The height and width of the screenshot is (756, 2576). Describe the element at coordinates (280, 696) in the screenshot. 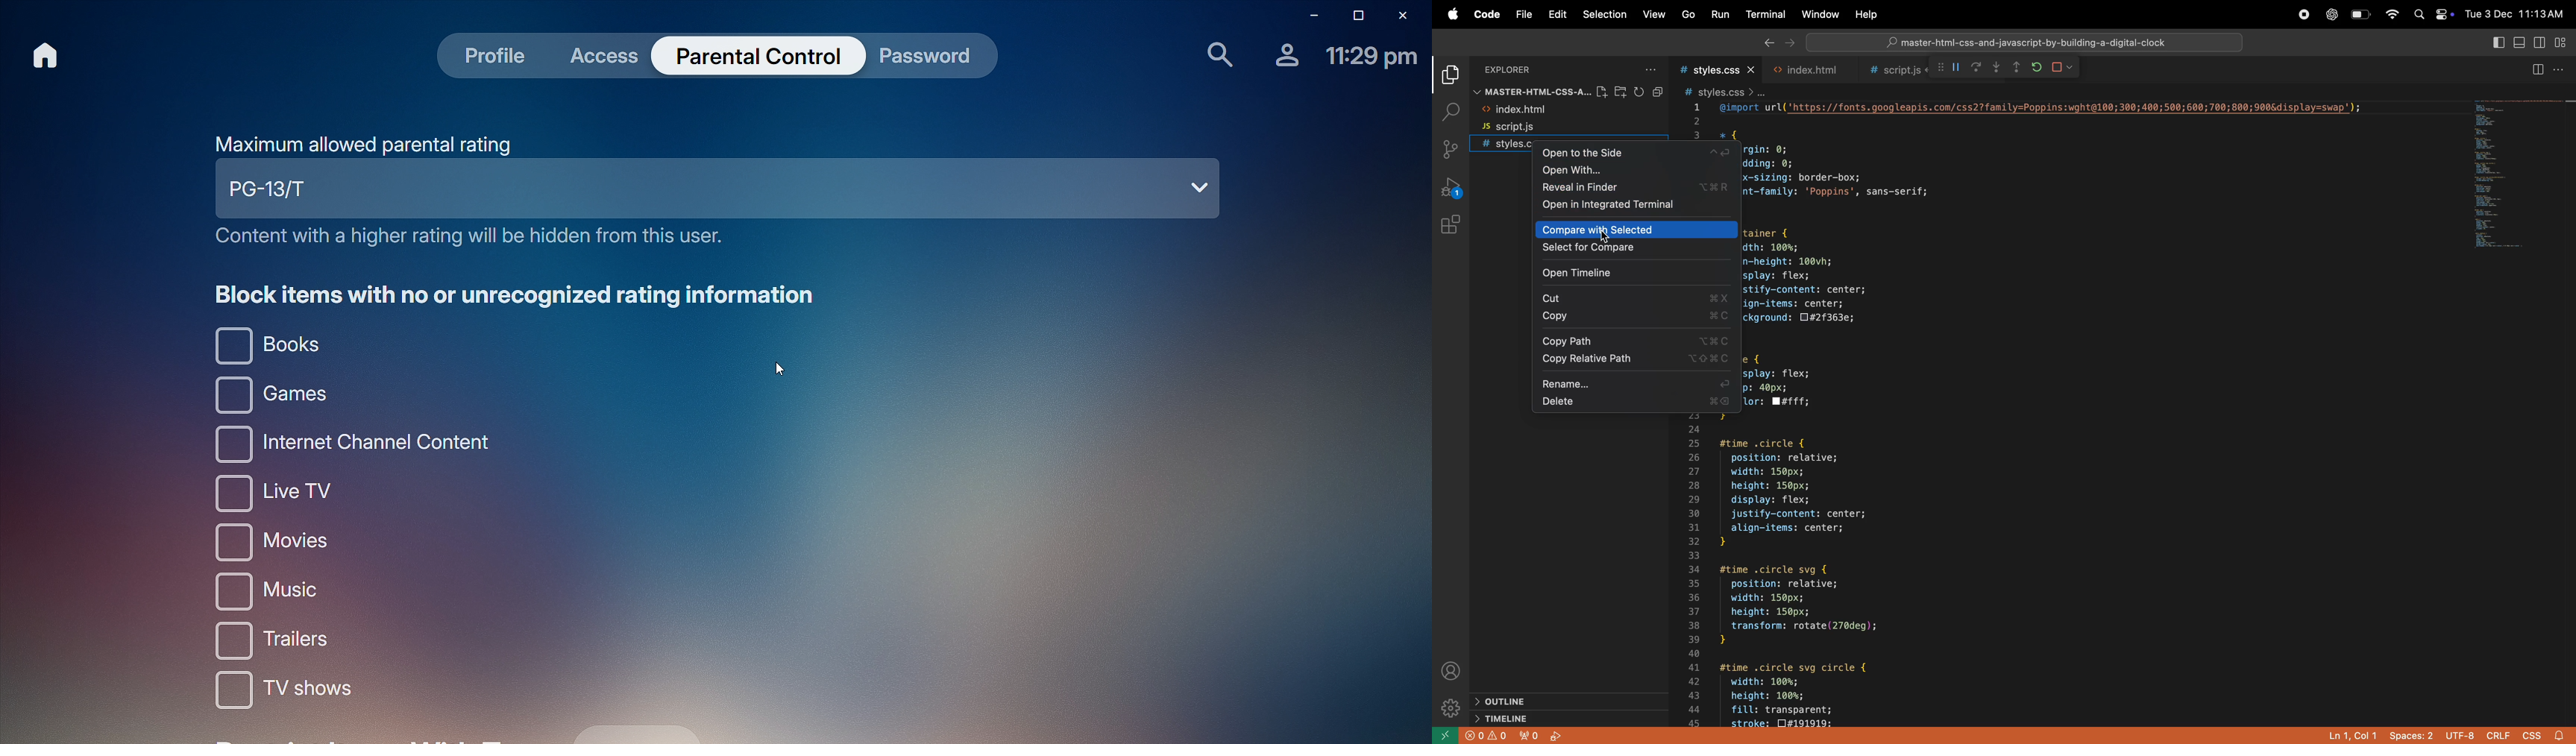

I see `TV shows` at that location.